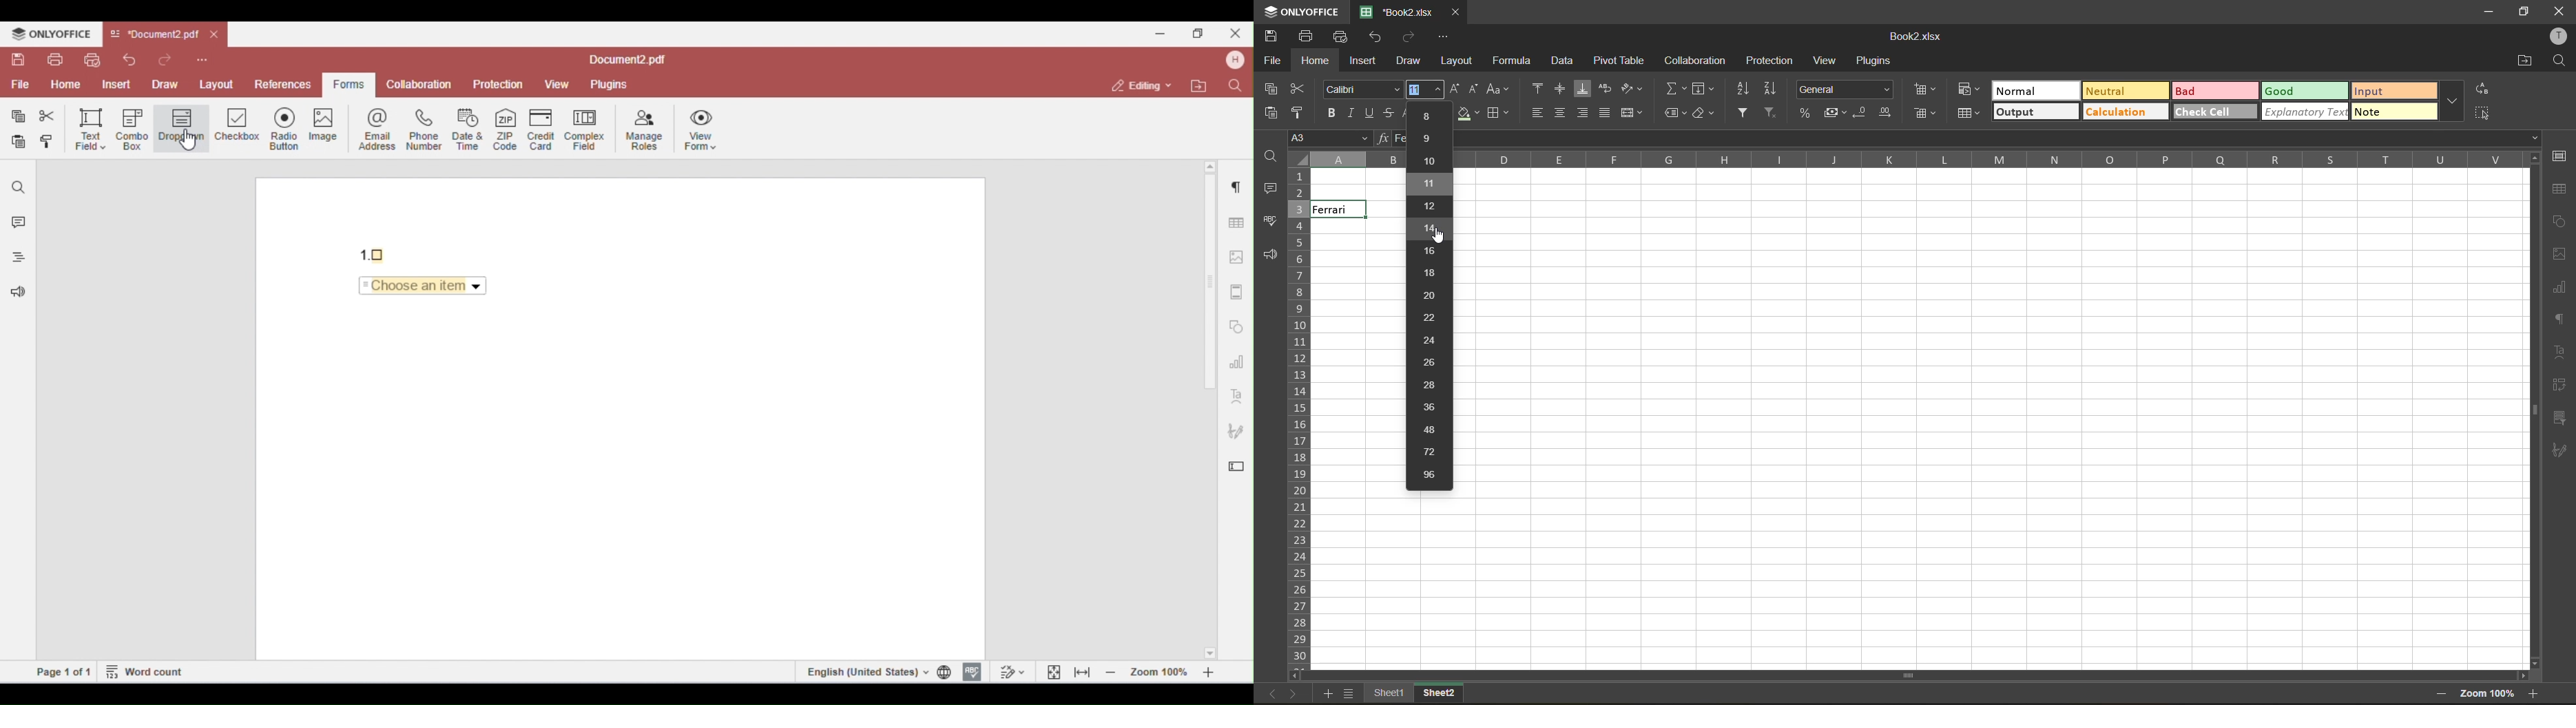  I want to click on format as table, so click(1969, 114).